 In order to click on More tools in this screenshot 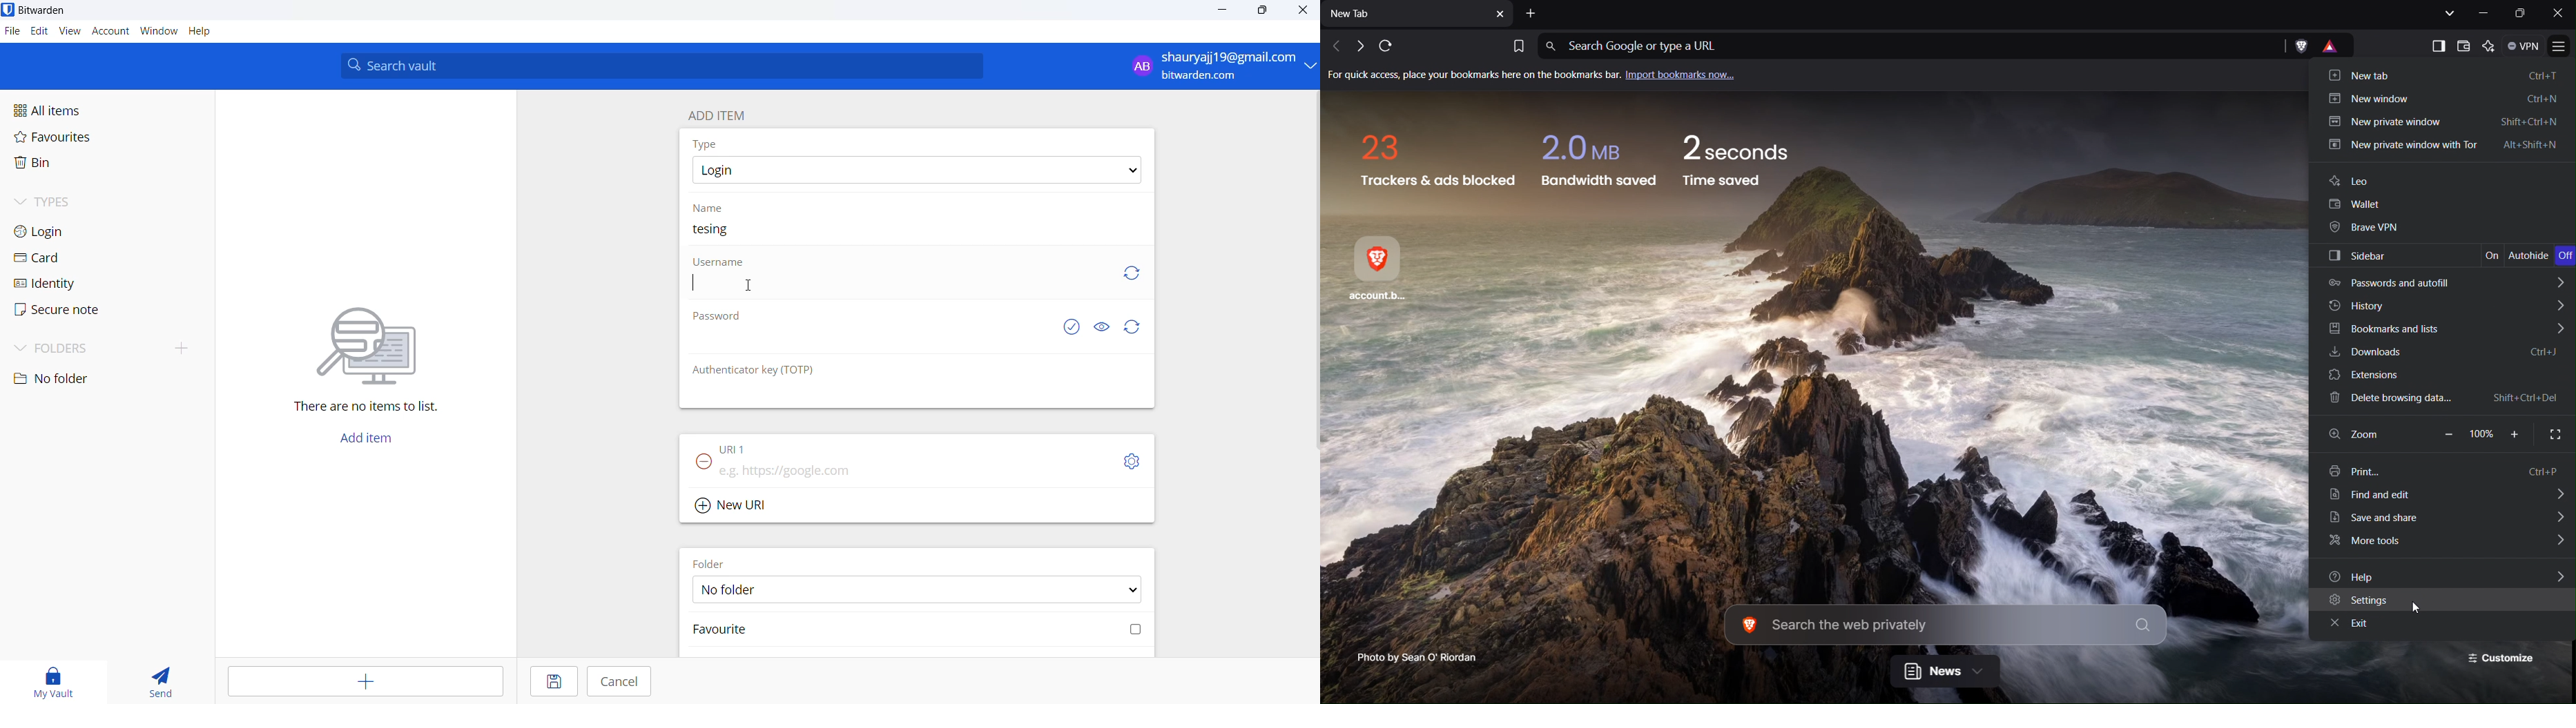, I will do `click(2444, 543)`.